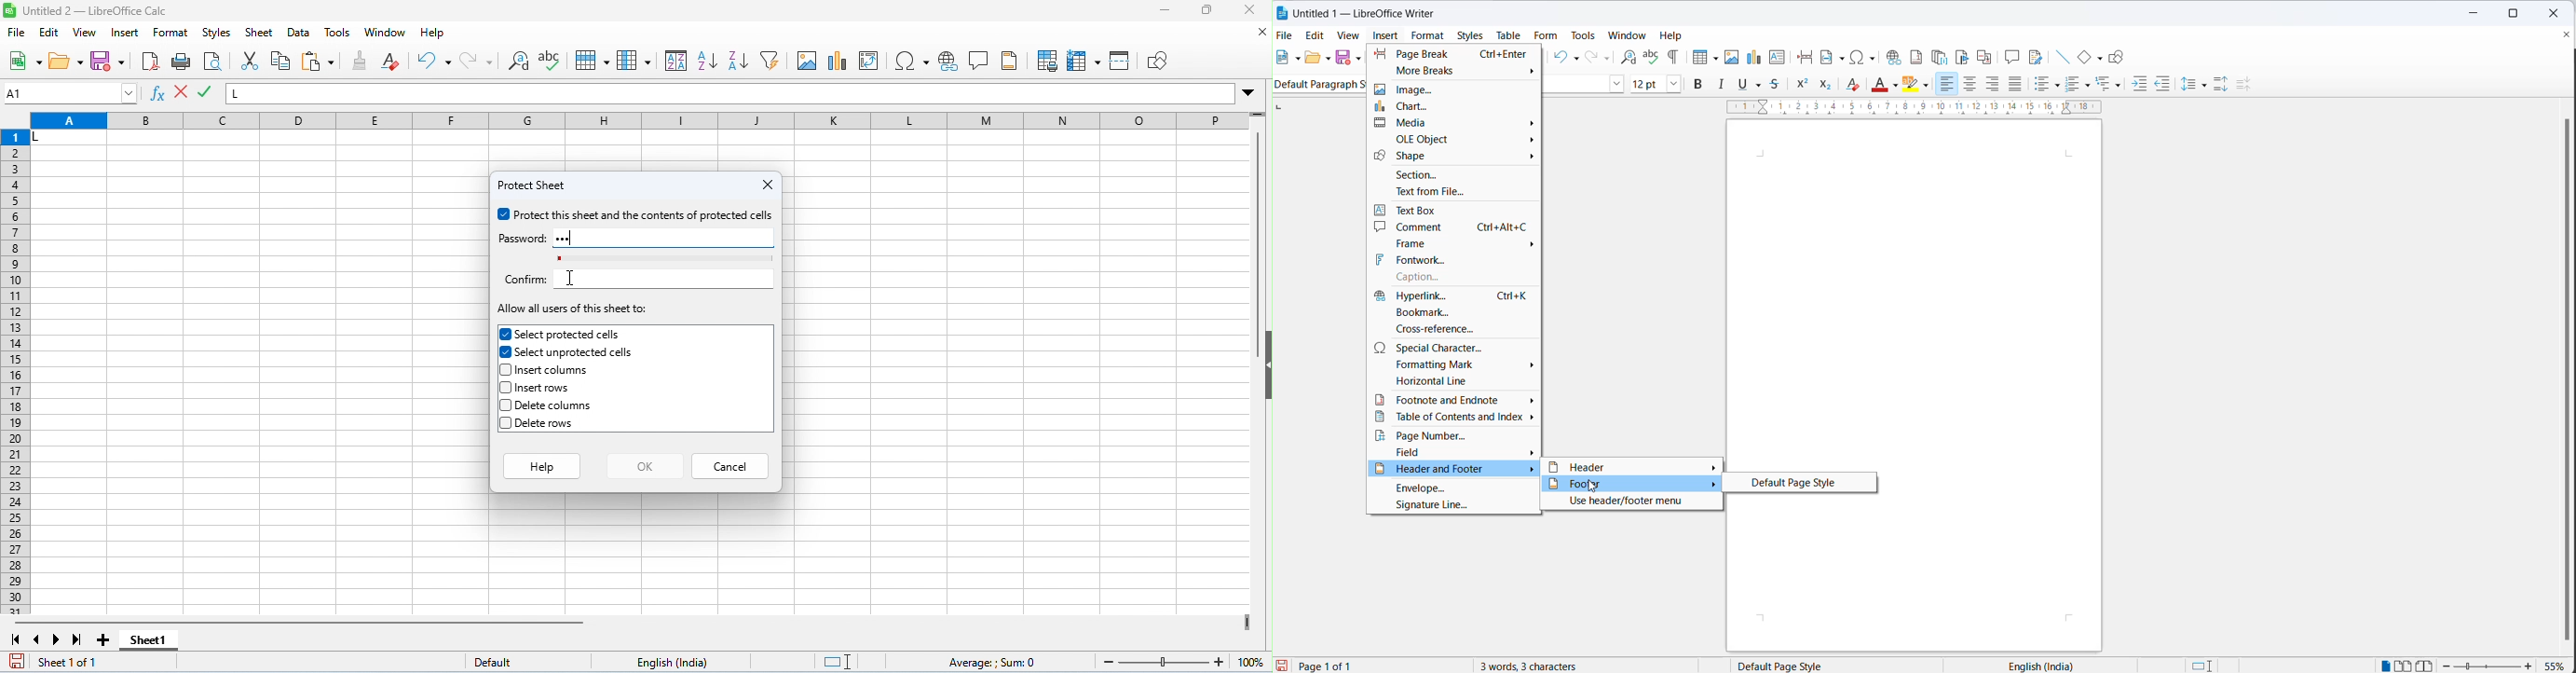 This screenshot has height=700, width=2576. I want to click on standard selection, so click(2205, 665).